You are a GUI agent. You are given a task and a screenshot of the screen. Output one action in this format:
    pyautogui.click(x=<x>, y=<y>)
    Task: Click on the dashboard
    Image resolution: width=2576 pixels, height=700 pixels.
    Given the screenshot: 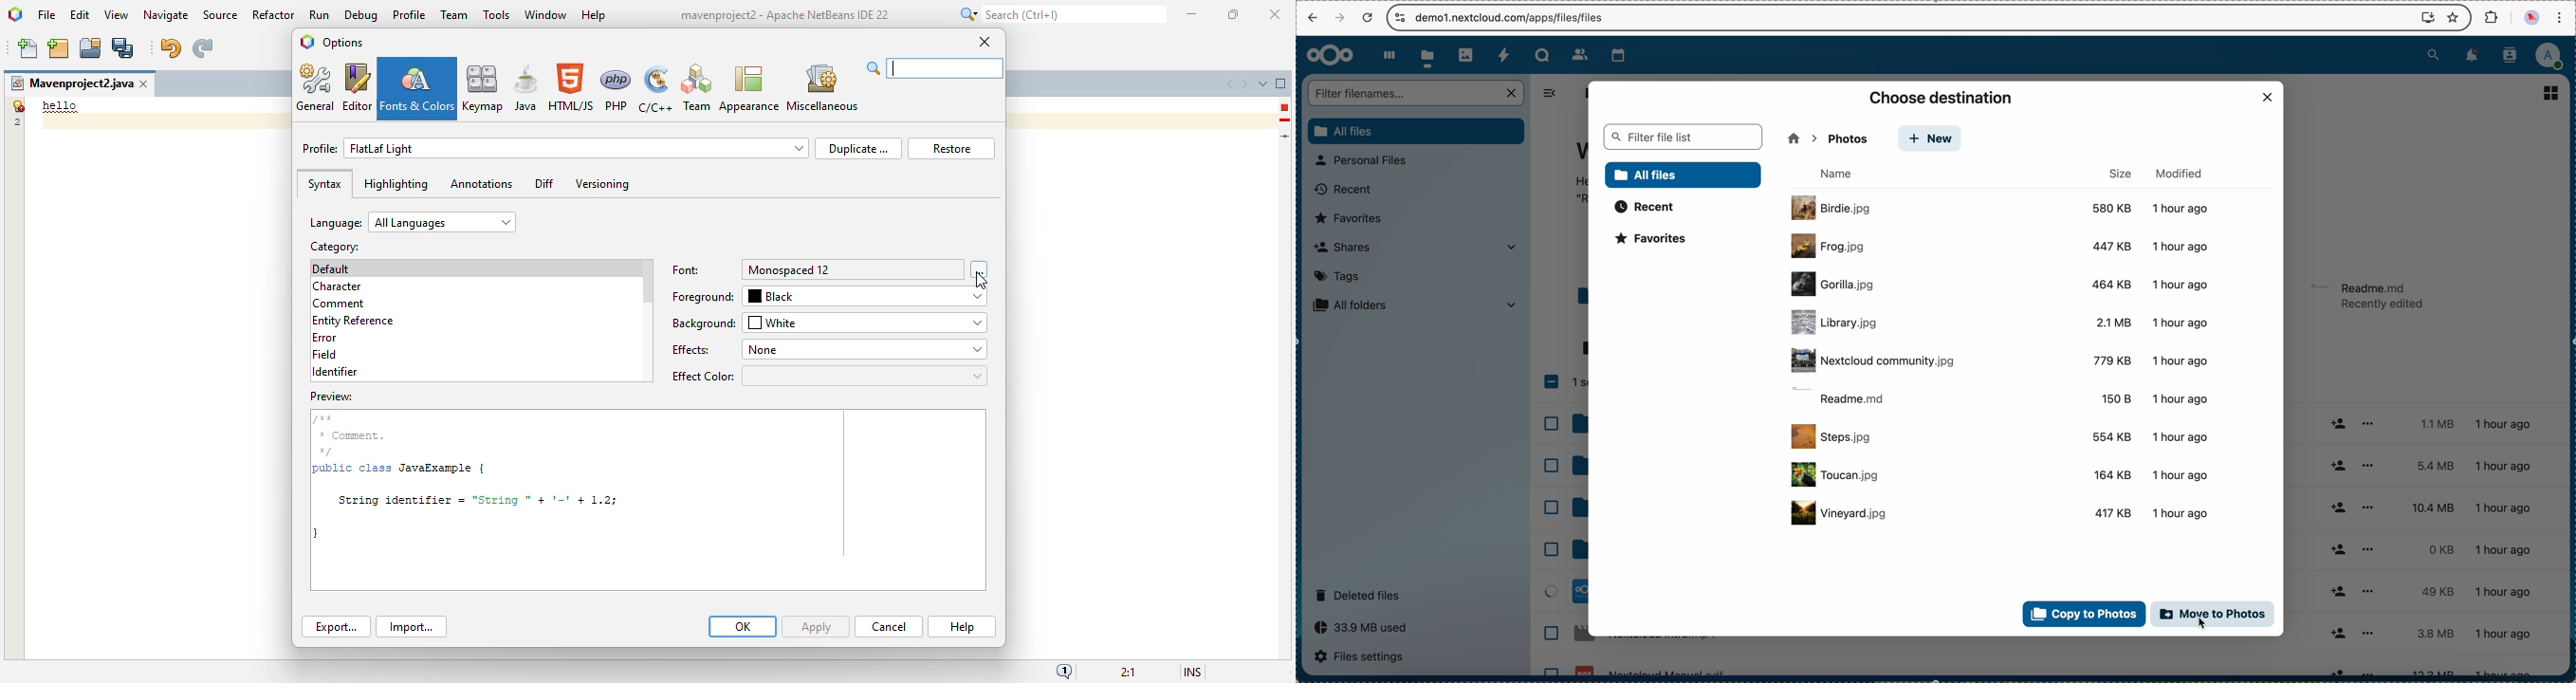 What is the action you would take?
    pyautogui.click(x=1387, y=54)
    